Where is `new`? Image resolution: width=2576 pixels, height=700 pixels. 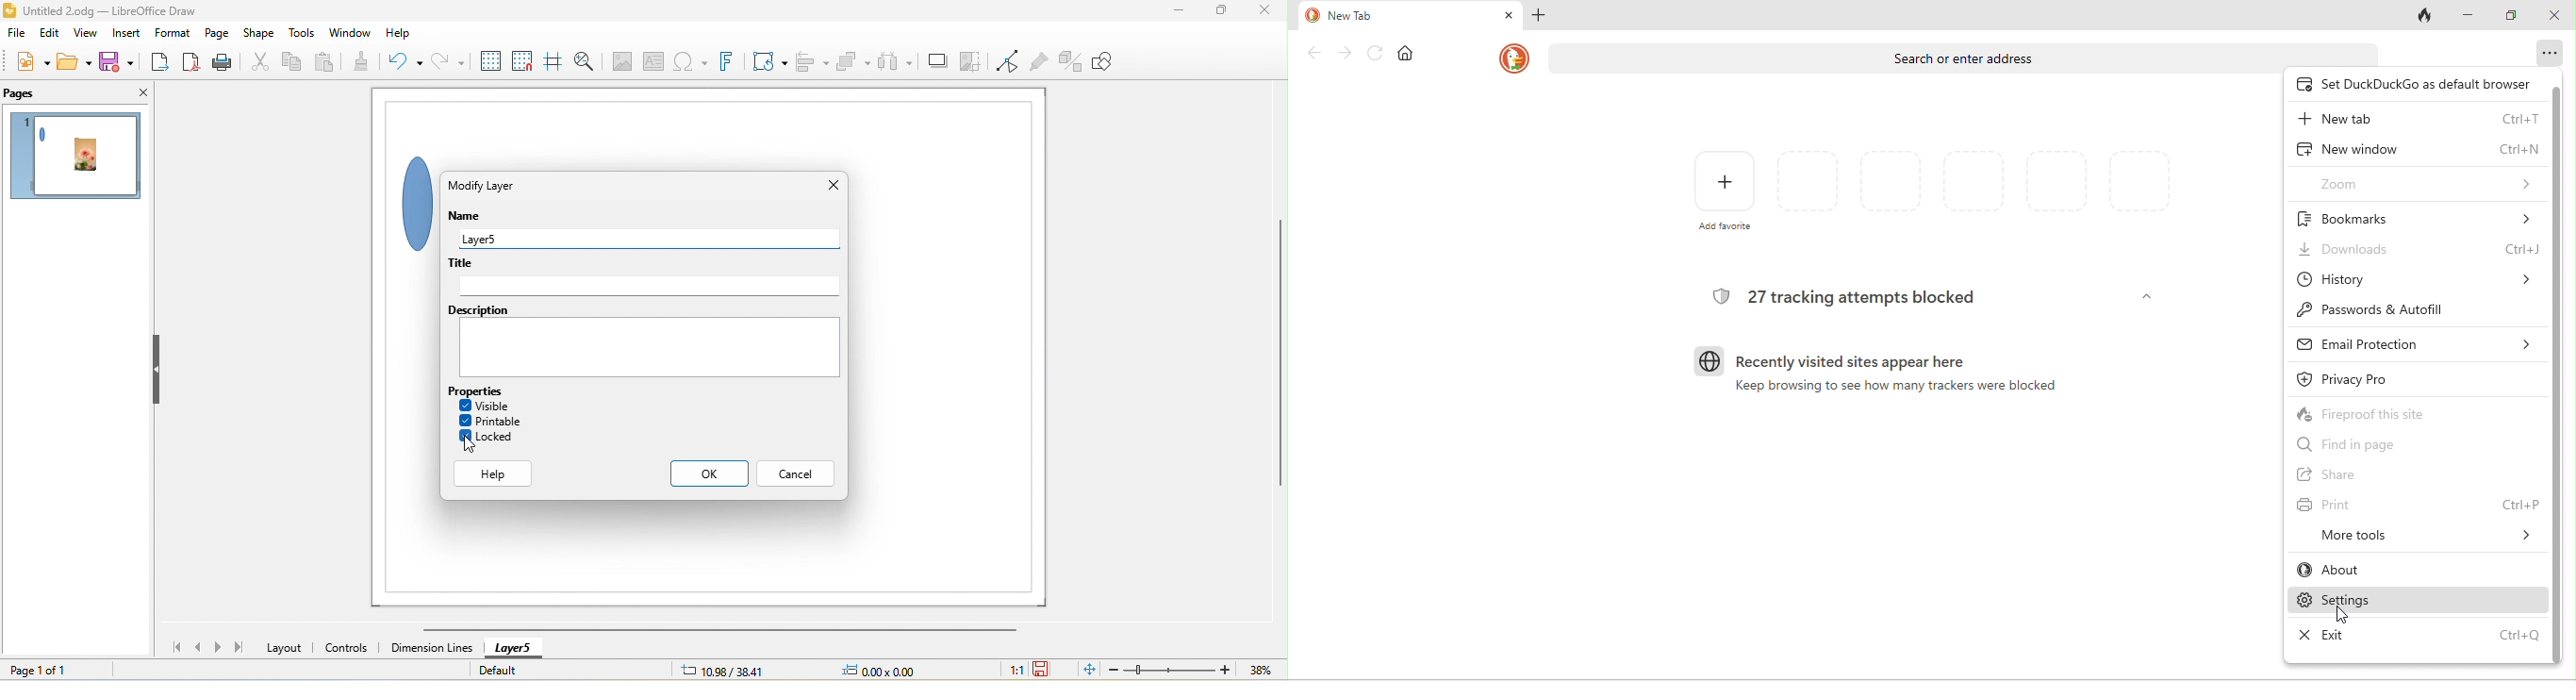
new is located at coordinates (33, 64).